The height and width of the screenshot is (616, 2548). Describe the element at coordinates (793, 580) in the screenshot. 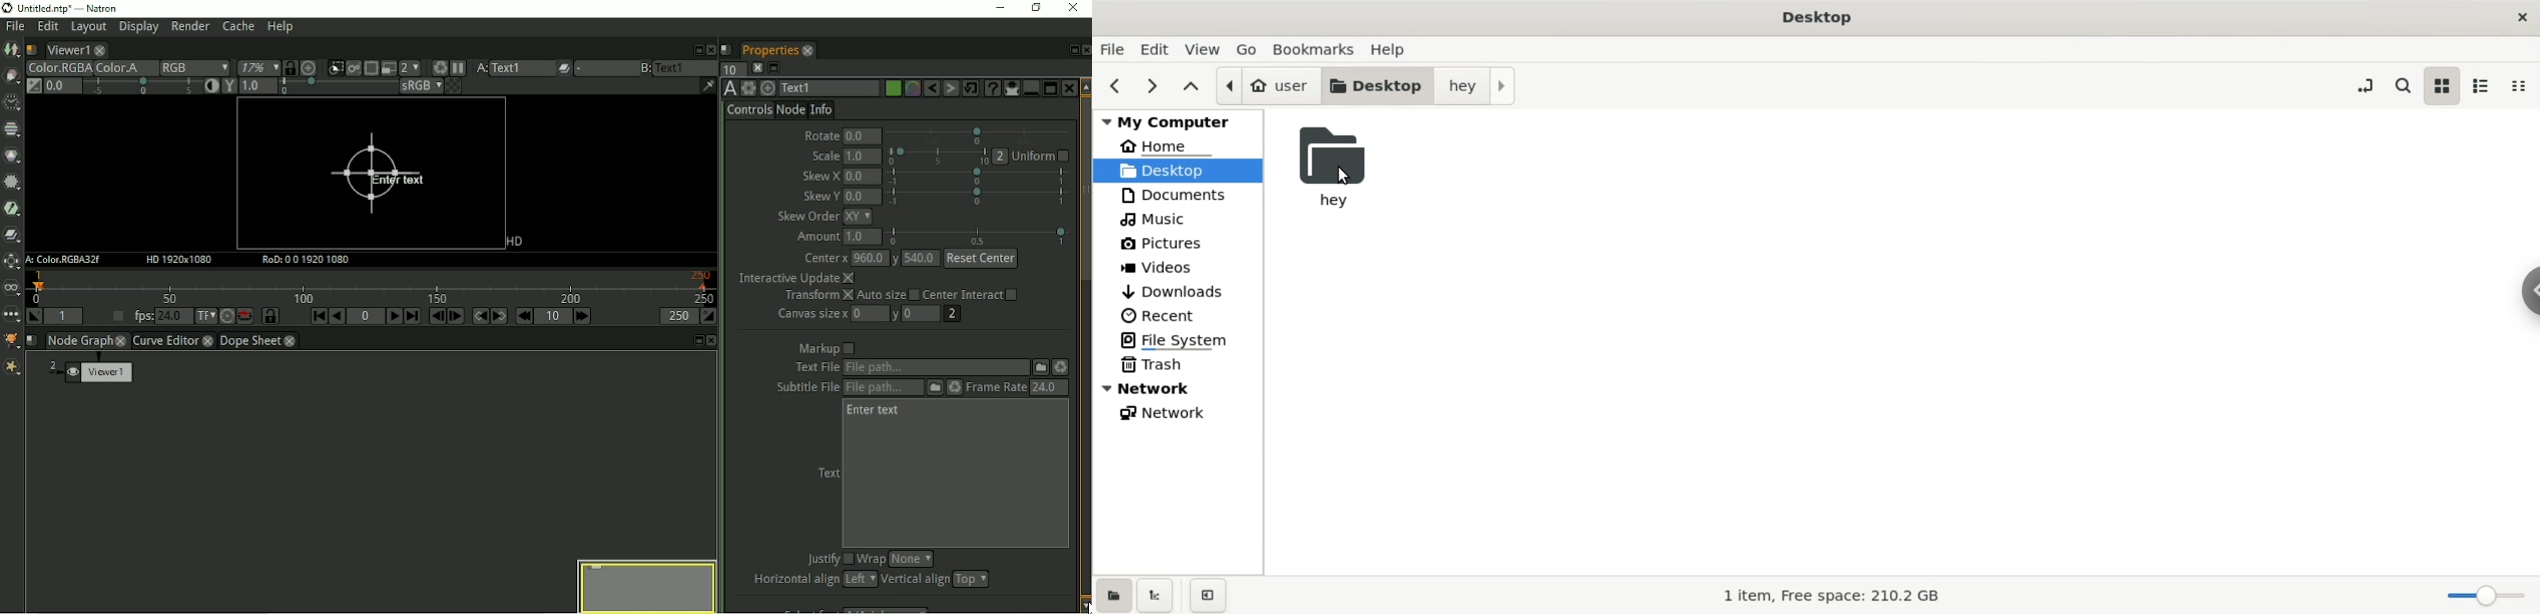

I see `Horizontal align` at that location.